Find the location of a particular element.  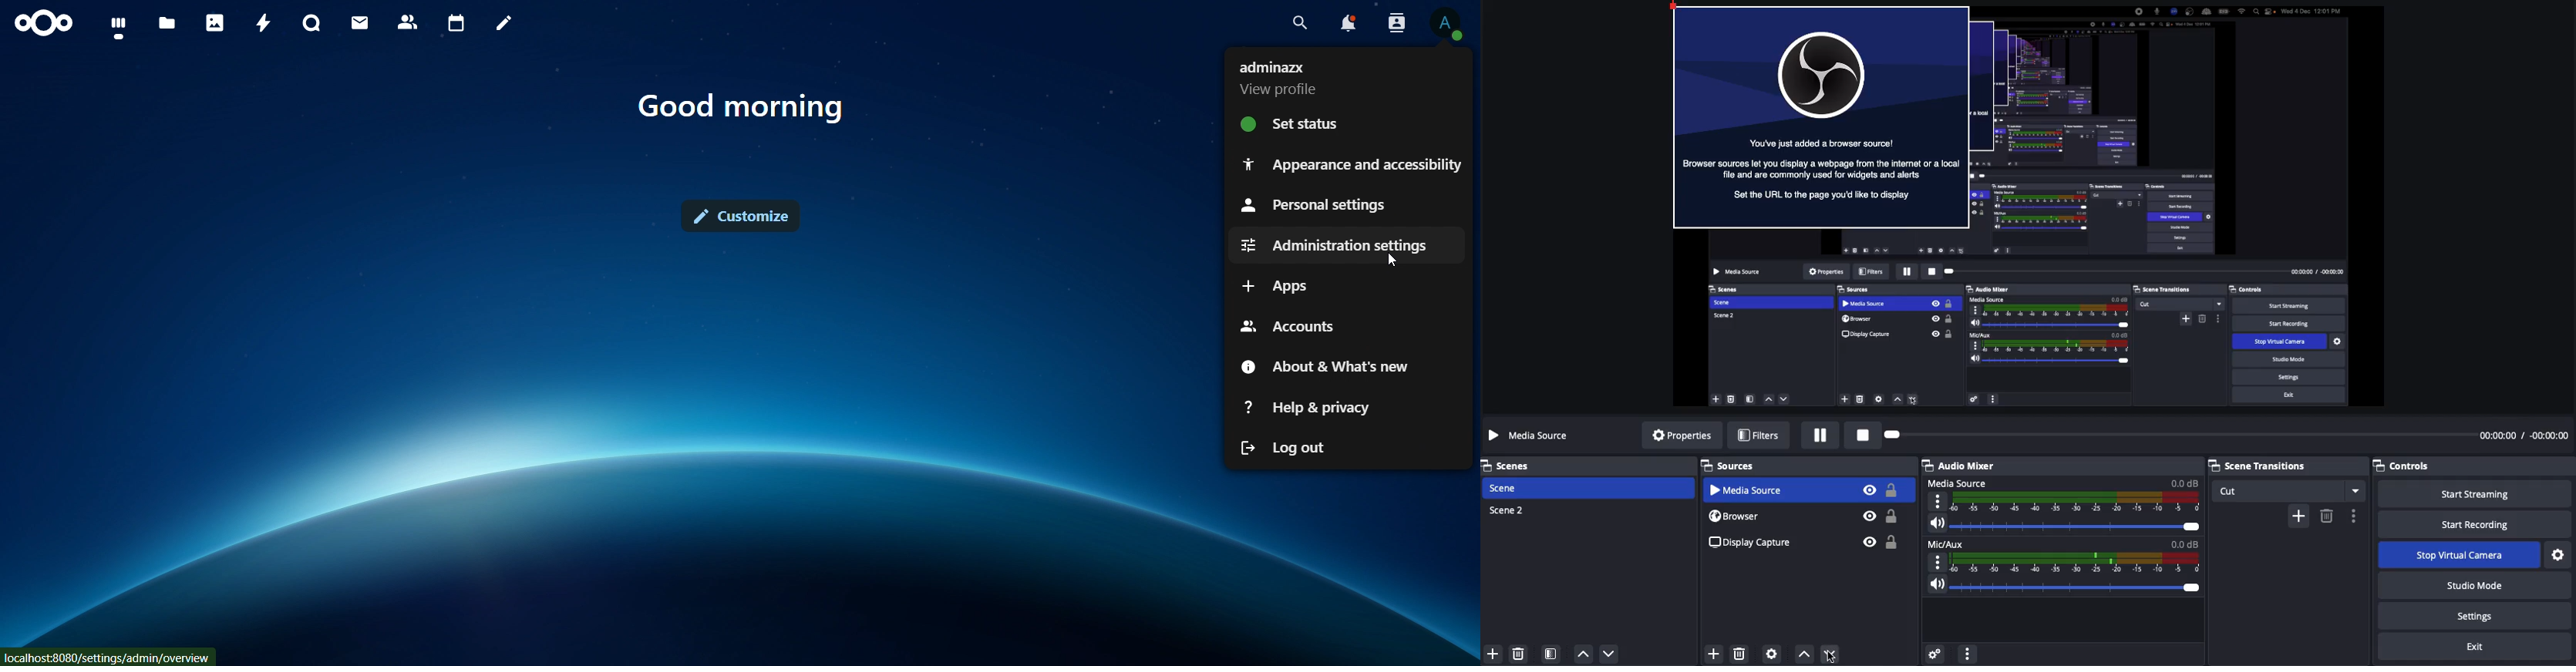

help & privacy is located at coordinates (1317, 411).